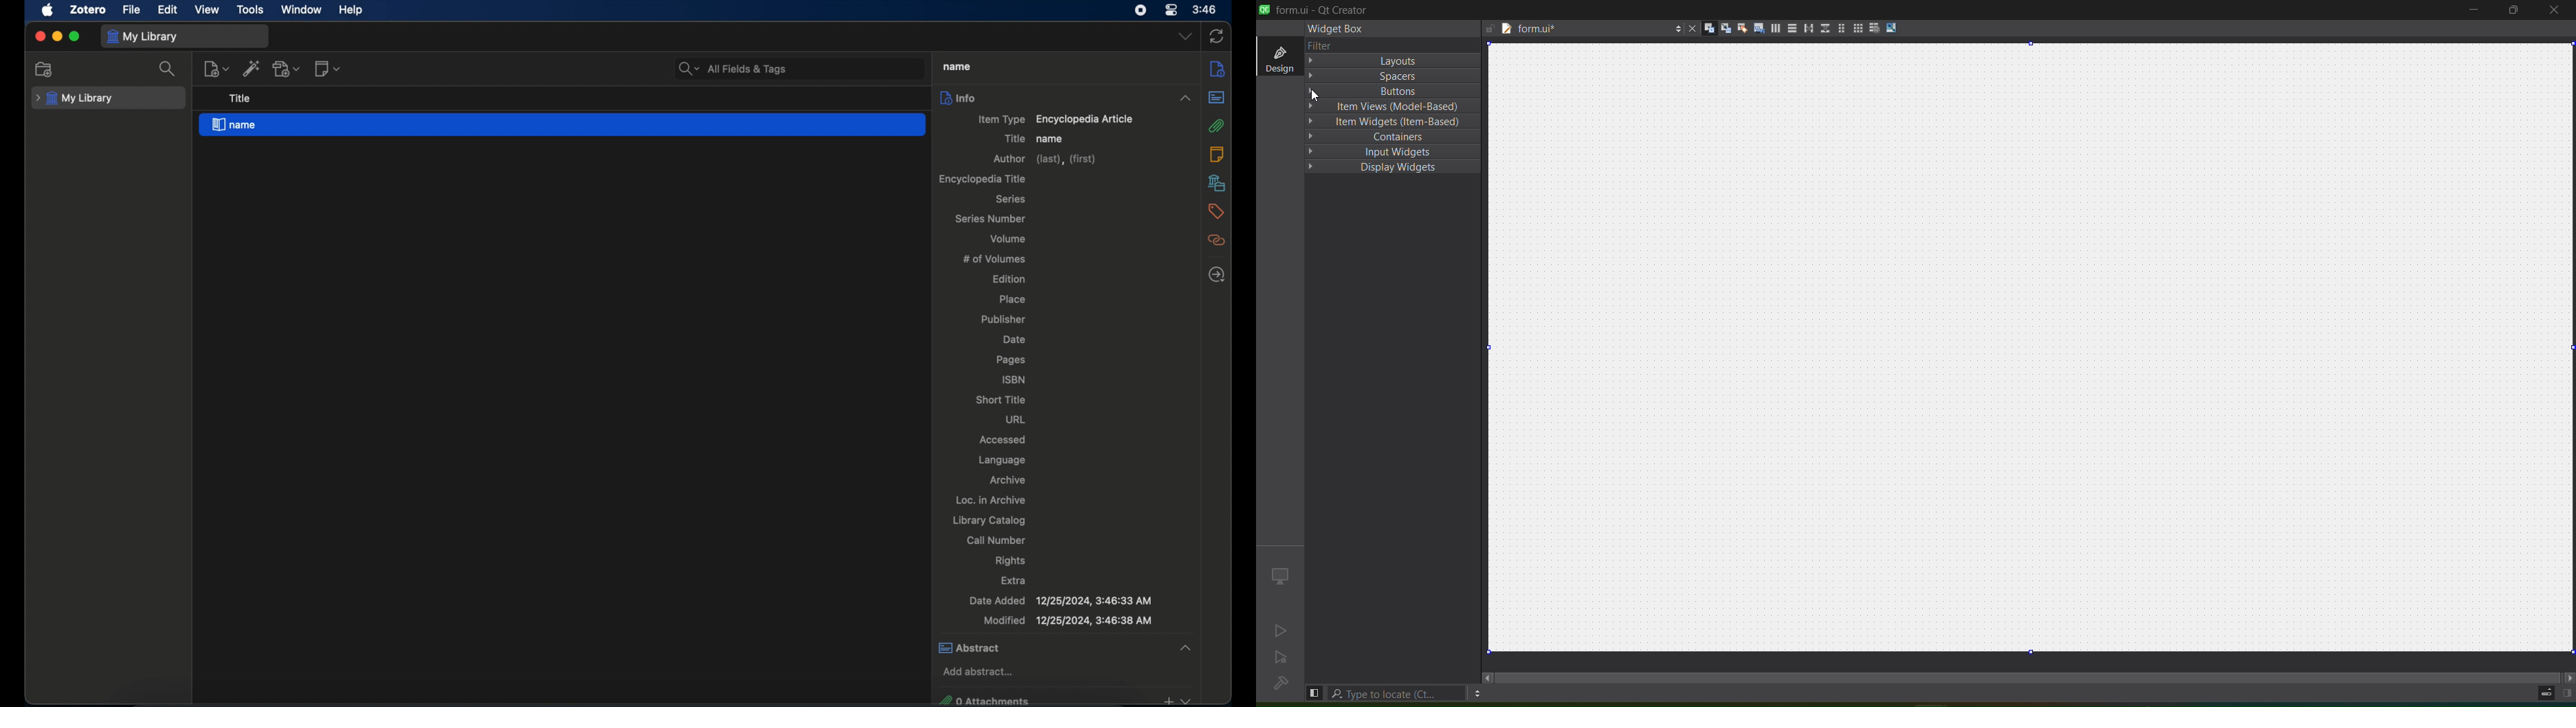 This screenshot has height=728, width=2576. I want to click on dropdown, so click(1186, 36).